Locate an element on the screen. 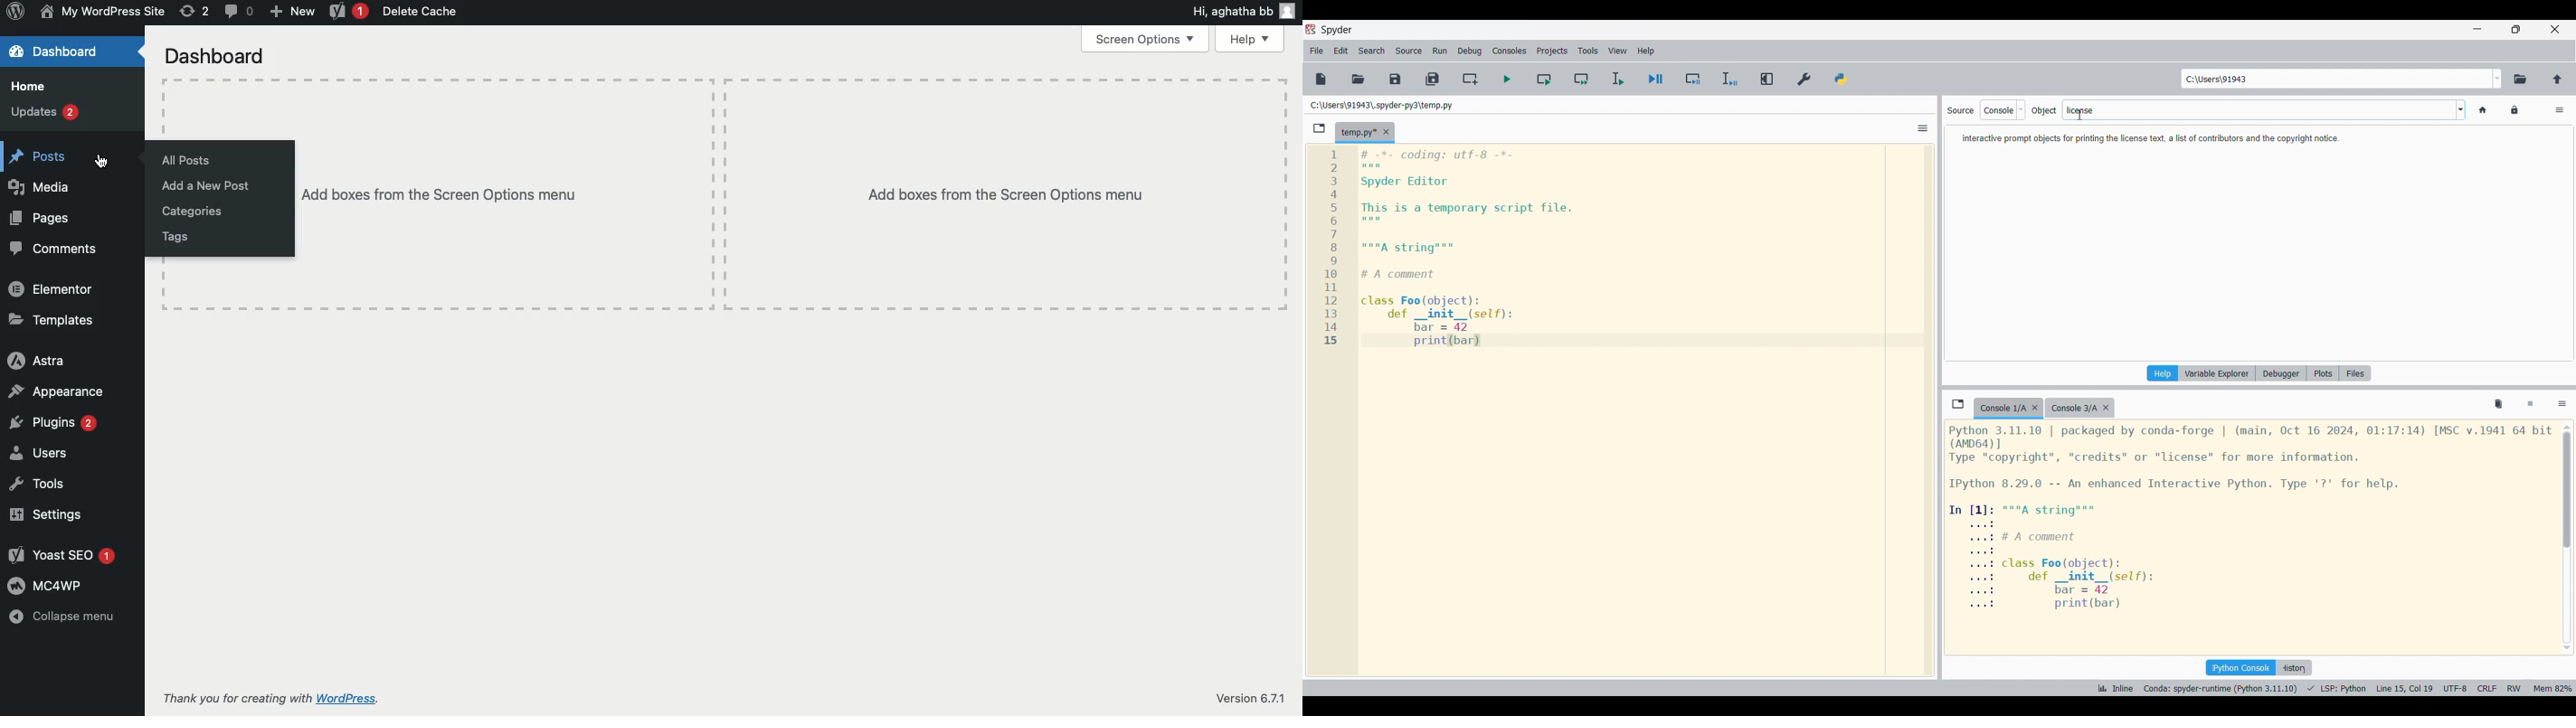  cursor is located at coordinates (2083, 111).